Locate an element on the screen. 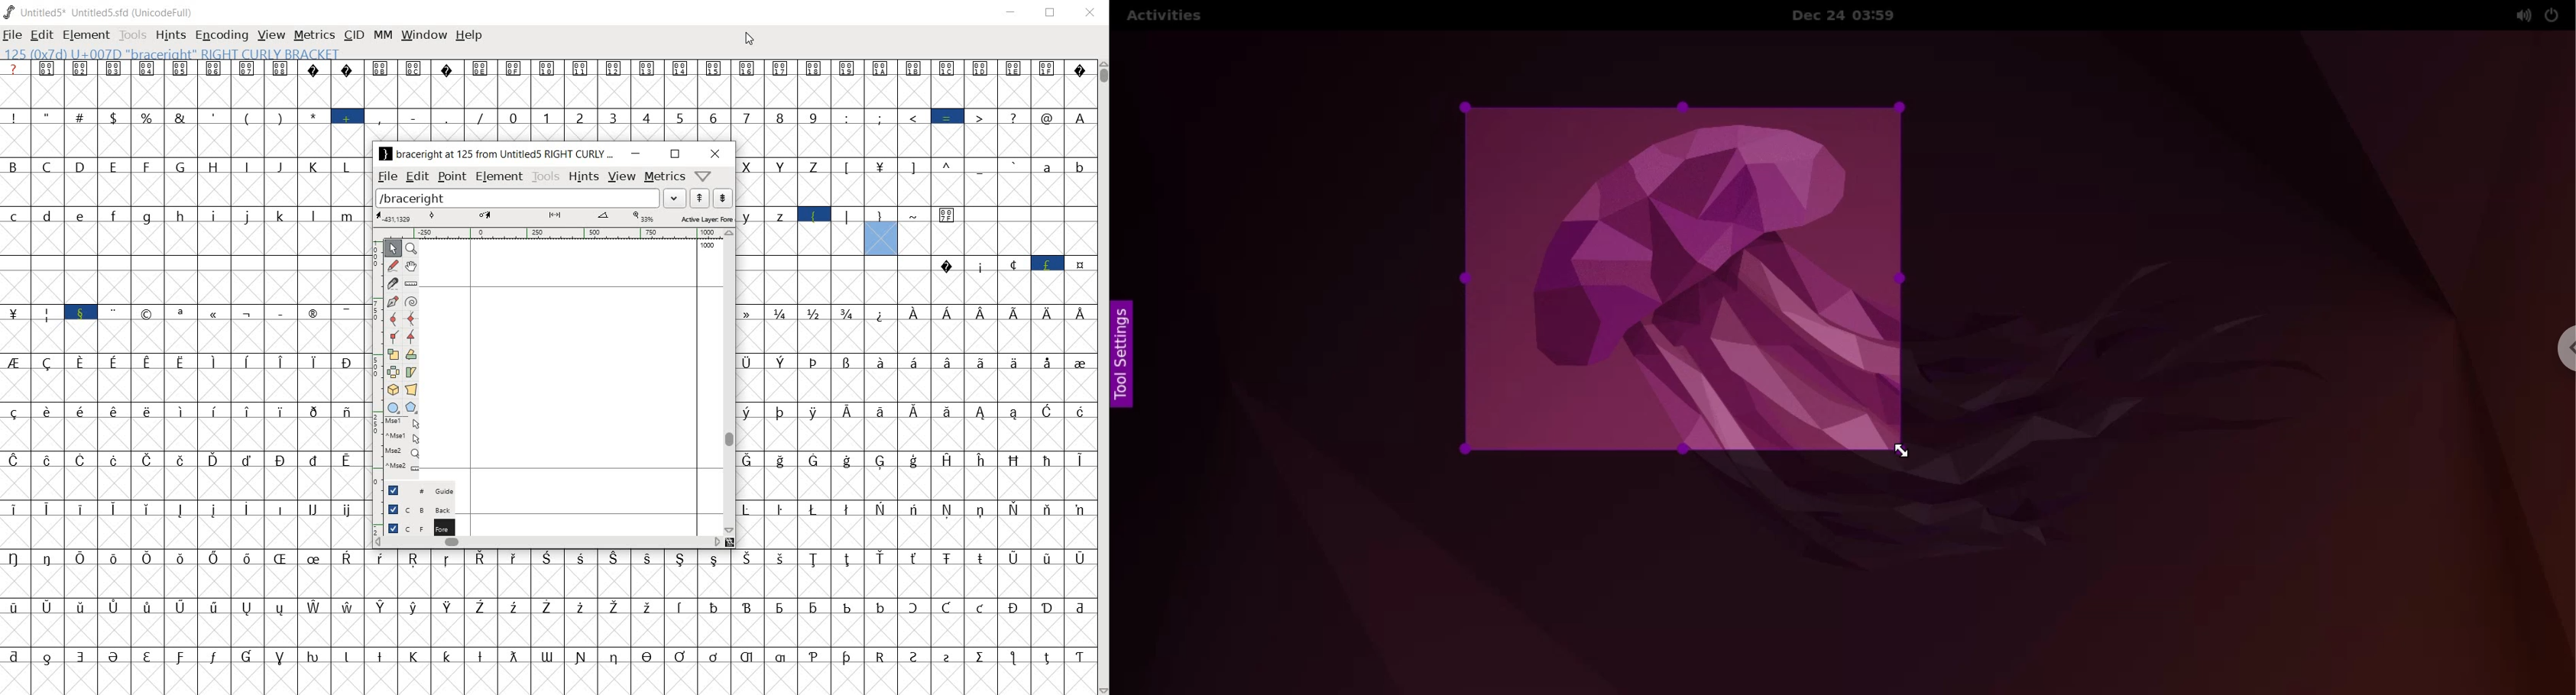  cut splines in two is located at coordinates (391, 283).